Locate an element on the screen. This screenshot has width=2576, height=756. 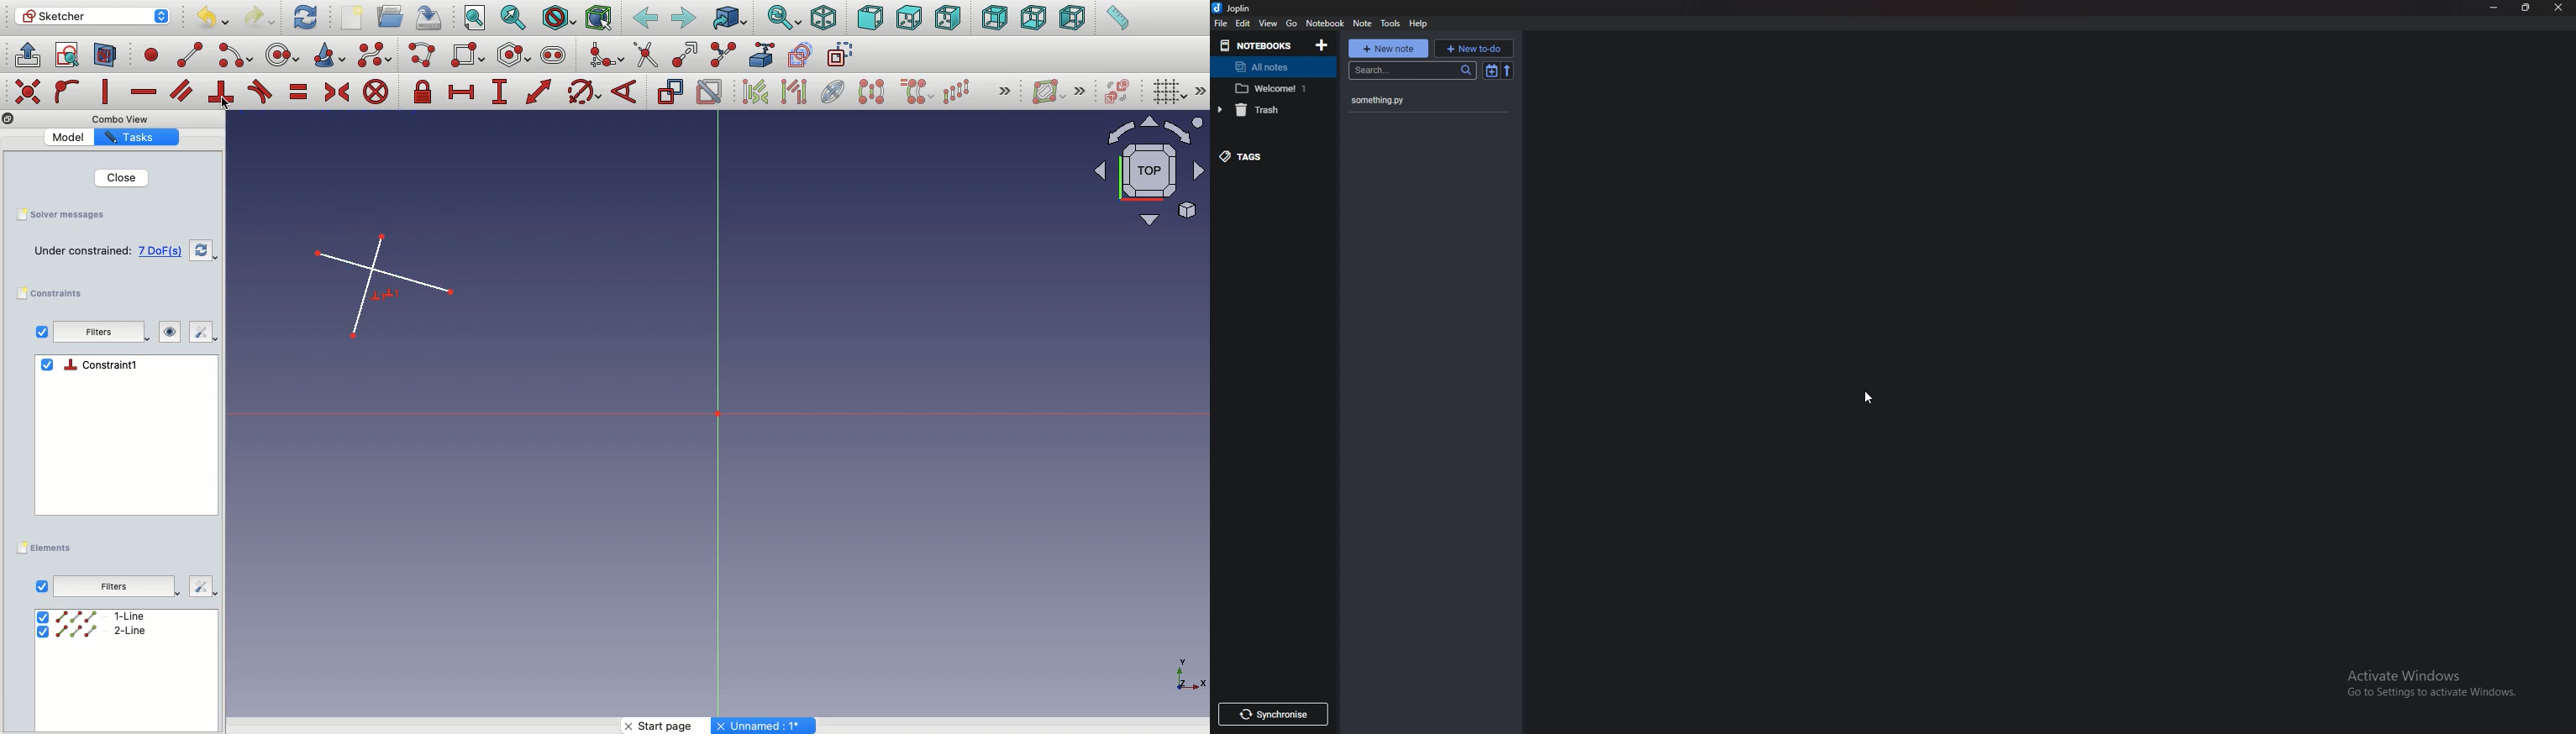
note is located at coordinates (1361, 23).